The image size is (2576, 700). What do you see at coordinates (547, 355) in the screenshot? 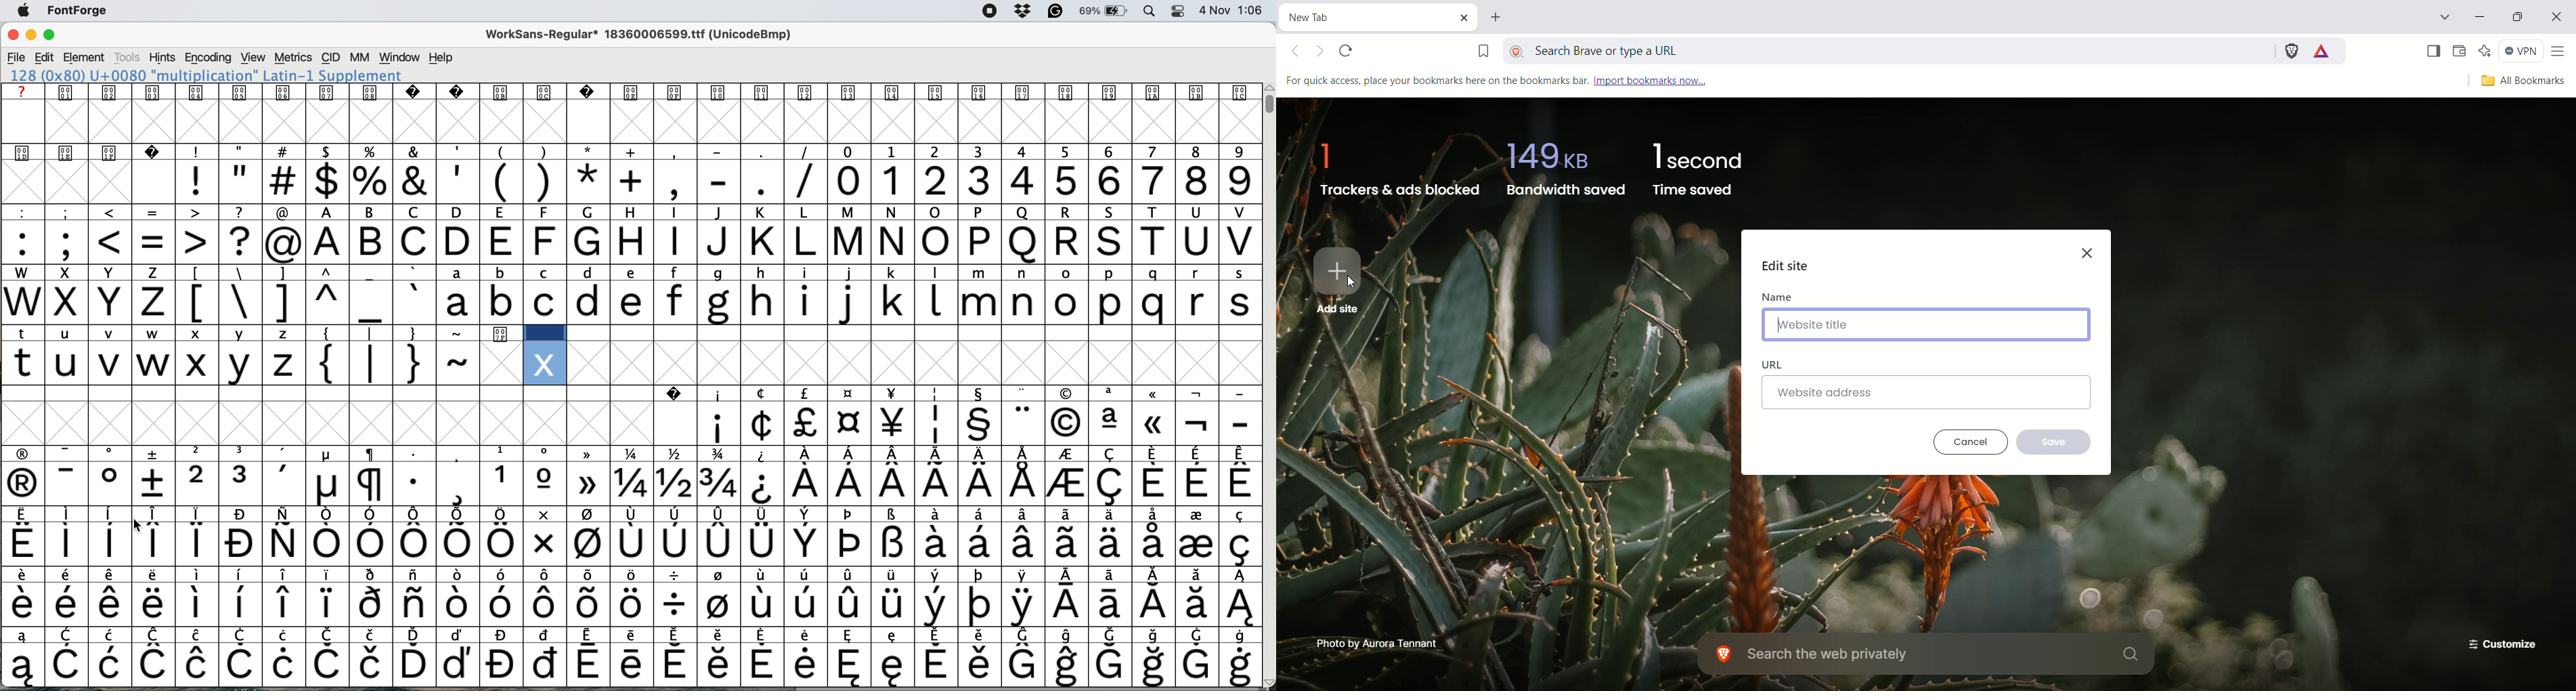
I see `new multiplication glyph added` at bounding box center [547, 355].